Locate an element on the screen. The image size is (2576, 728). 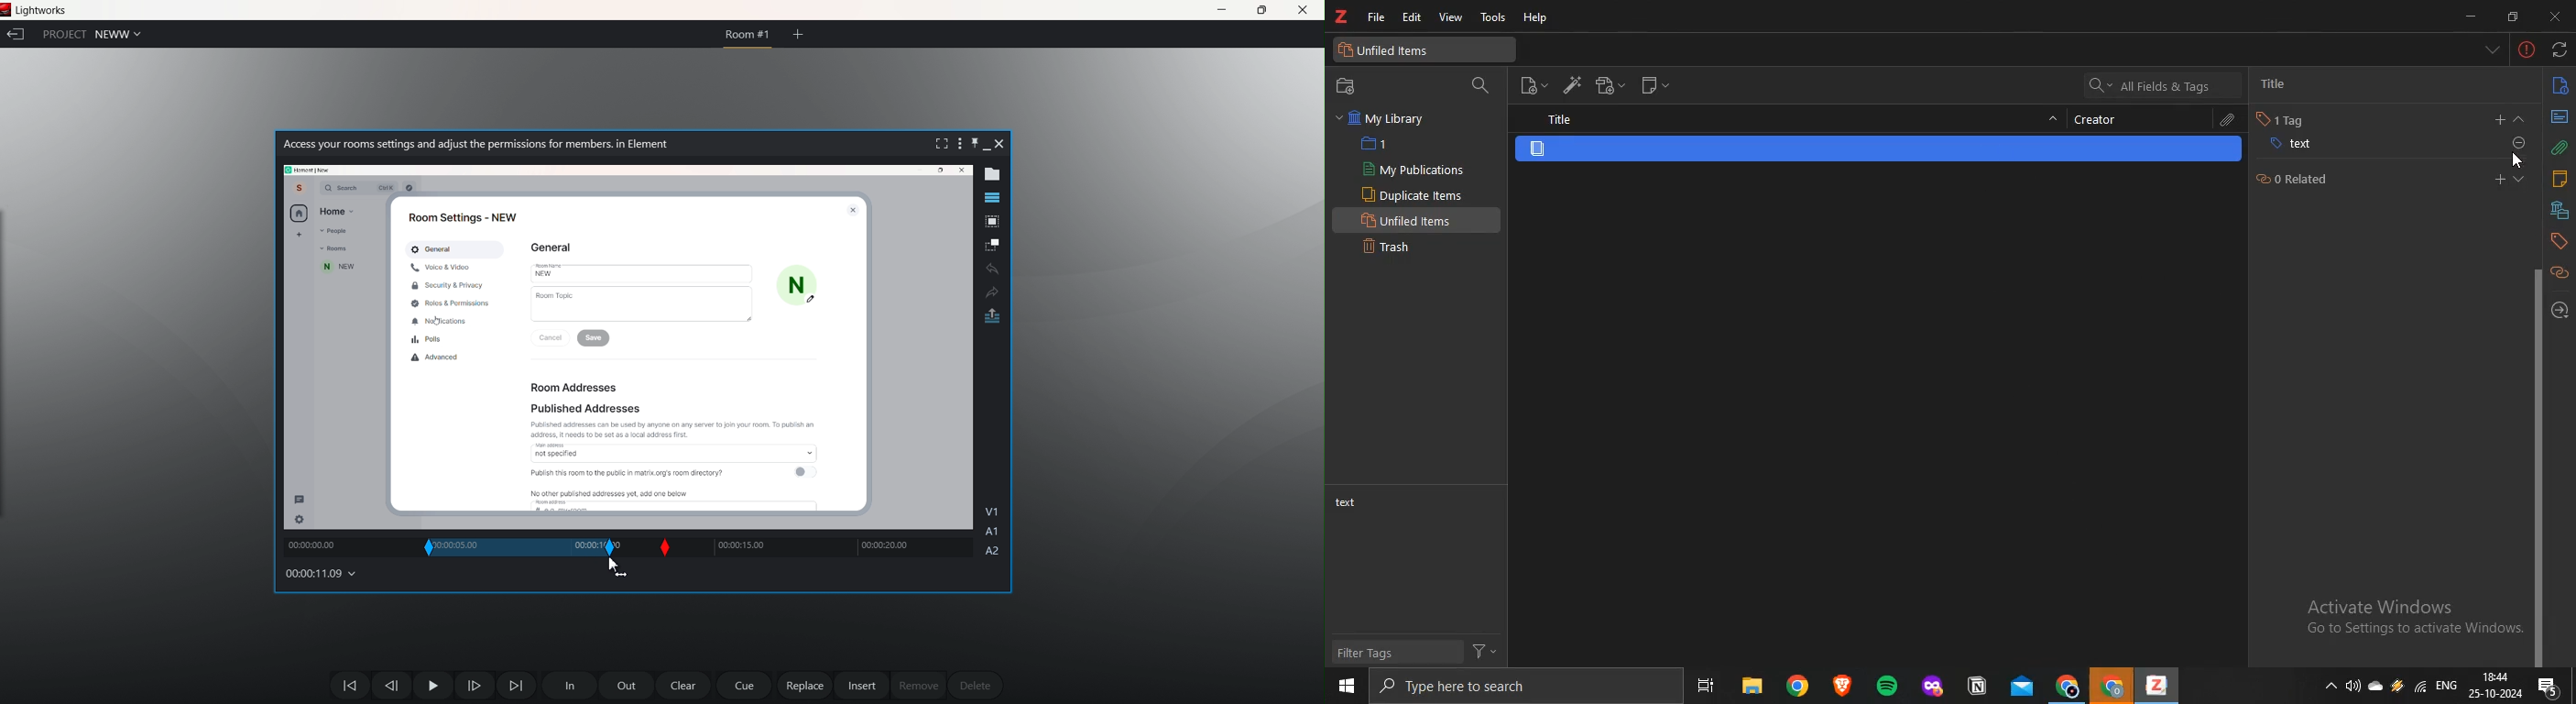
item is located at coordinates (1879, 152).